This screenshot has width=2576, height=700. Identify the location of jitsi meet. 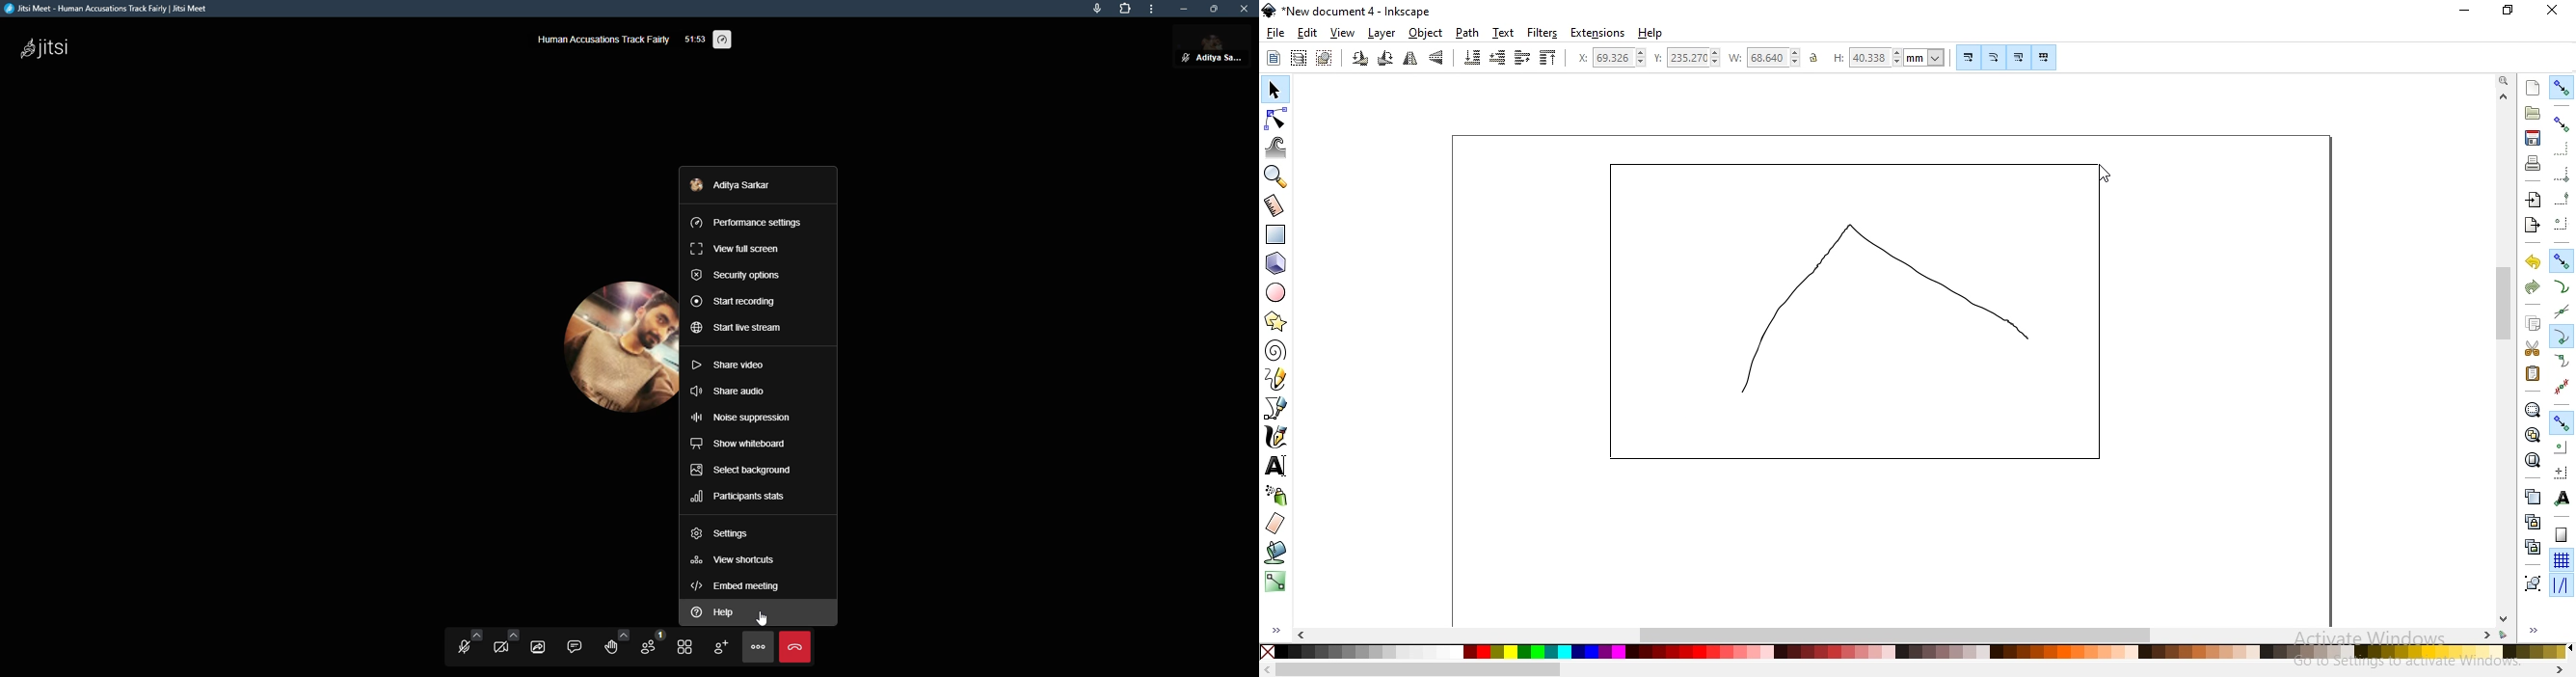
(105, 9).